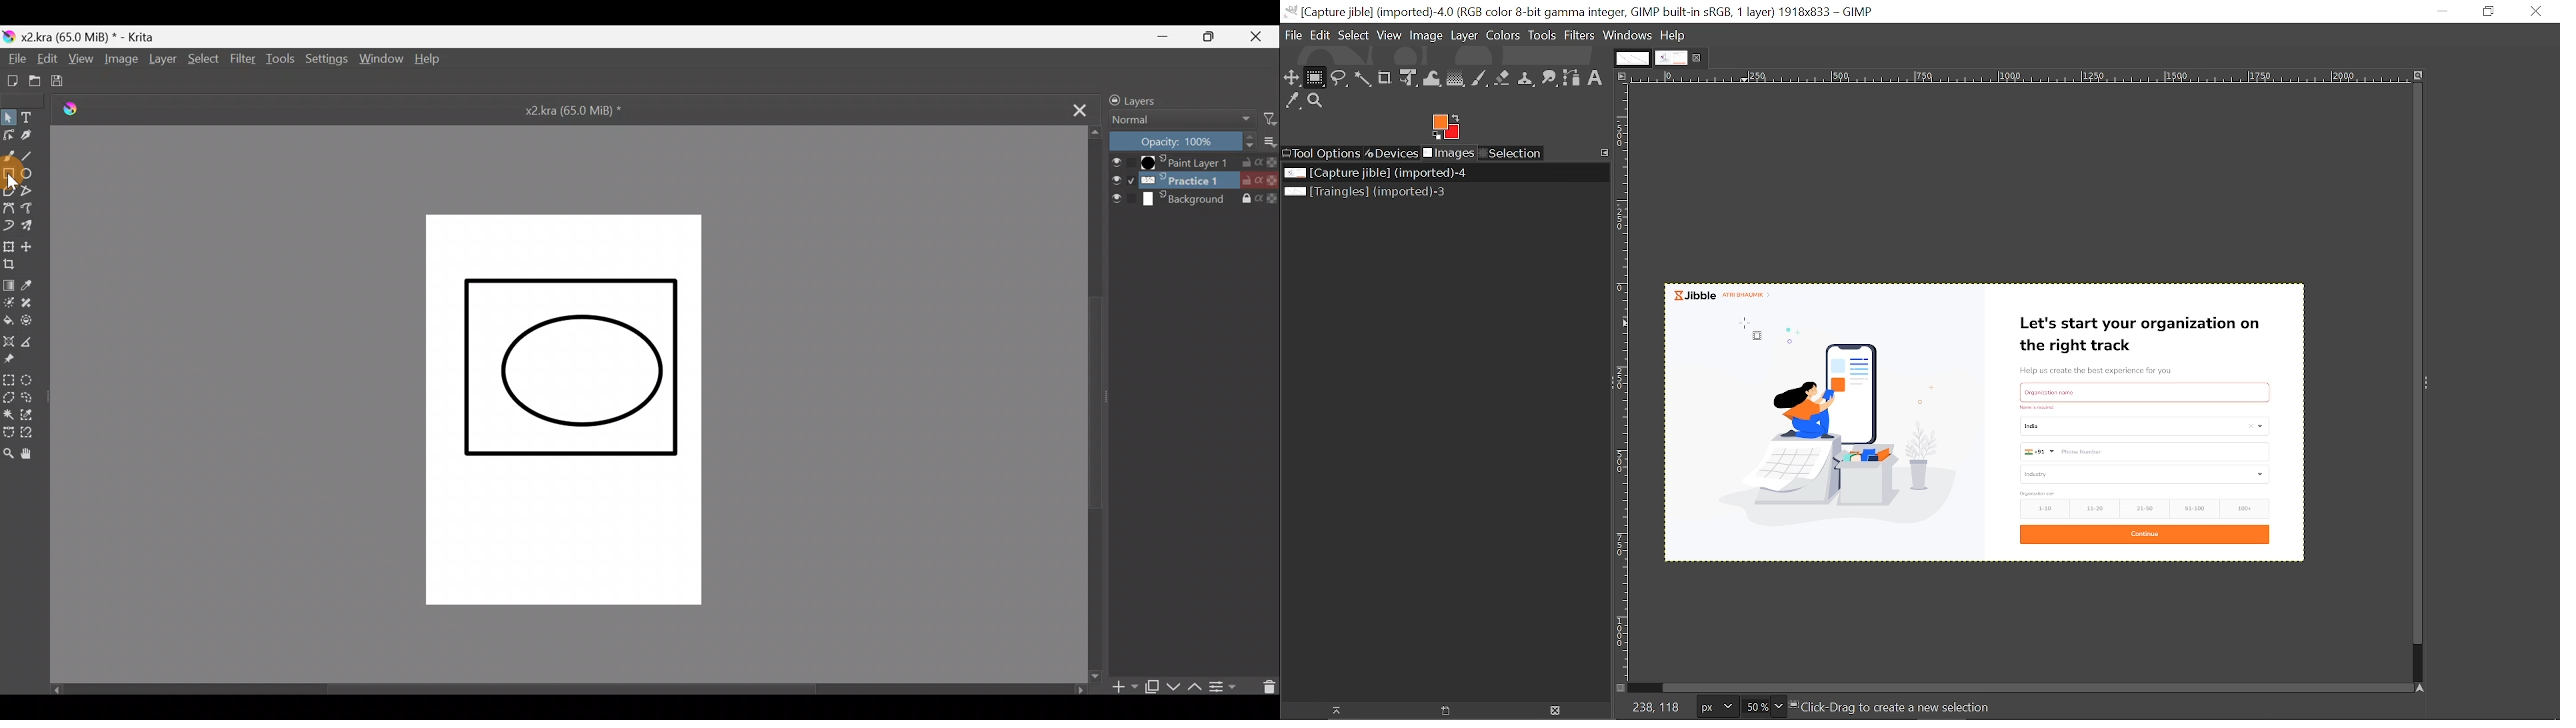  I want to click on Ellipse tool, so click(31, 176).